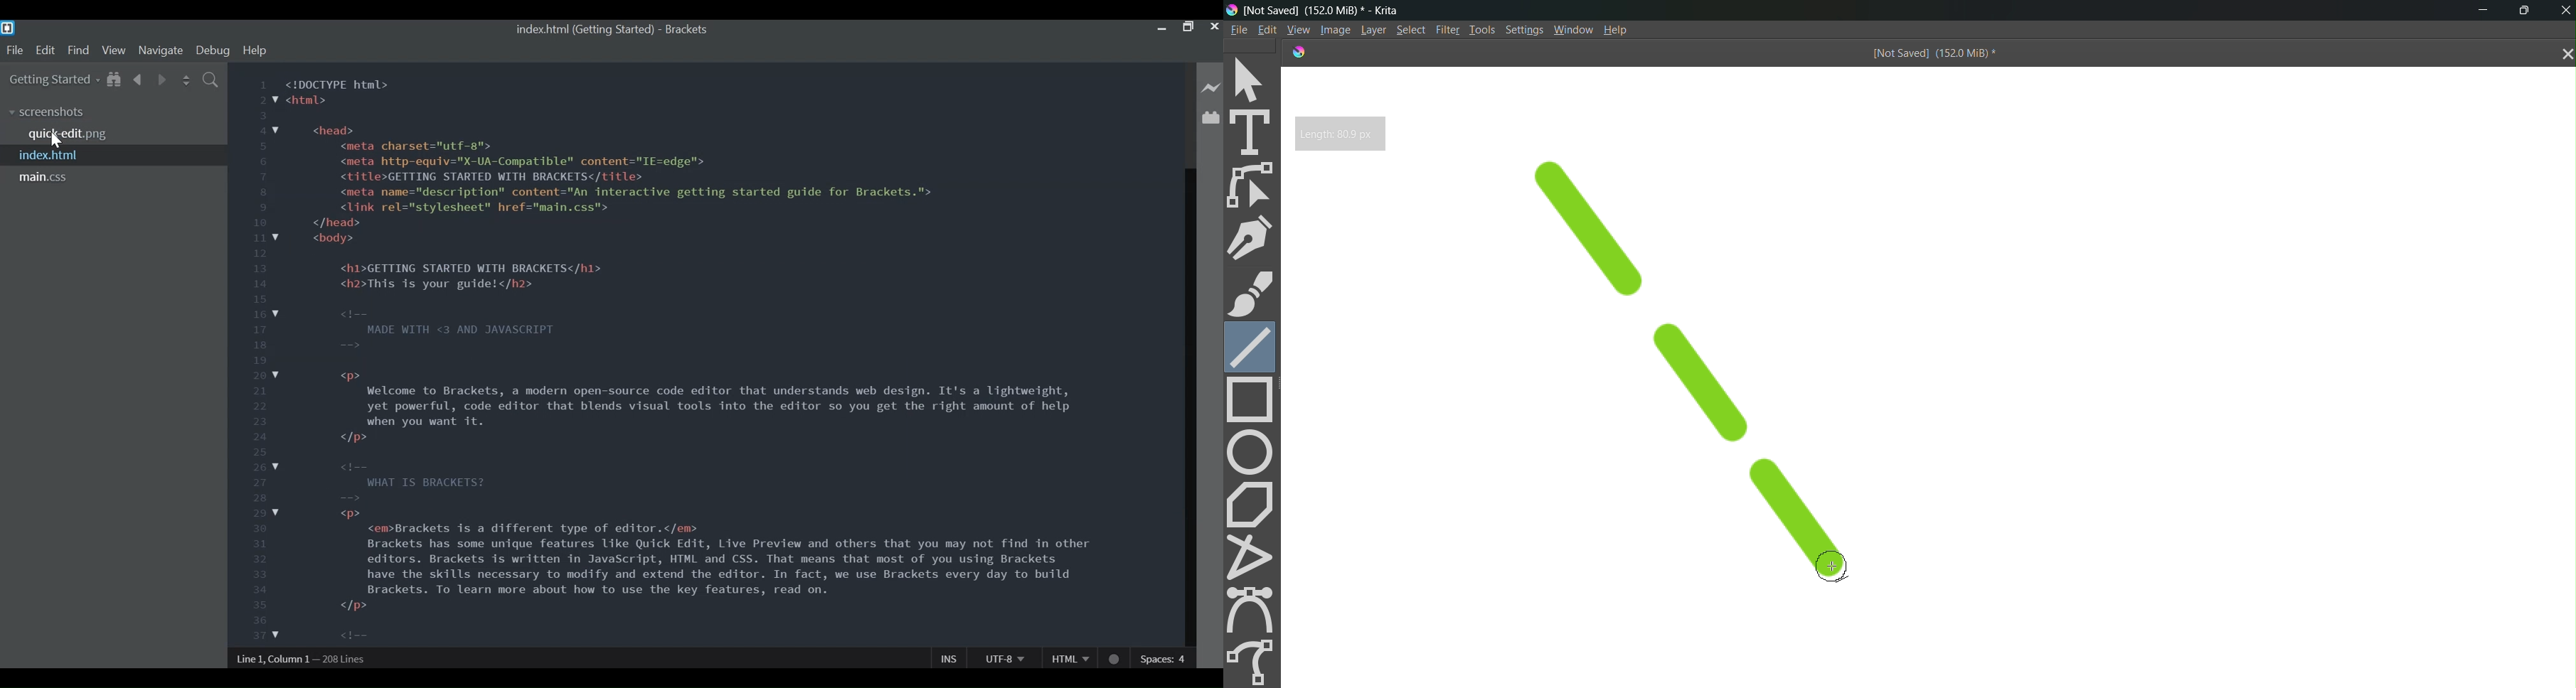 The image size is (2576, 700). I want to click on [Not Saved] (151.9 MiB) * - Krita, so click(1331, 10).